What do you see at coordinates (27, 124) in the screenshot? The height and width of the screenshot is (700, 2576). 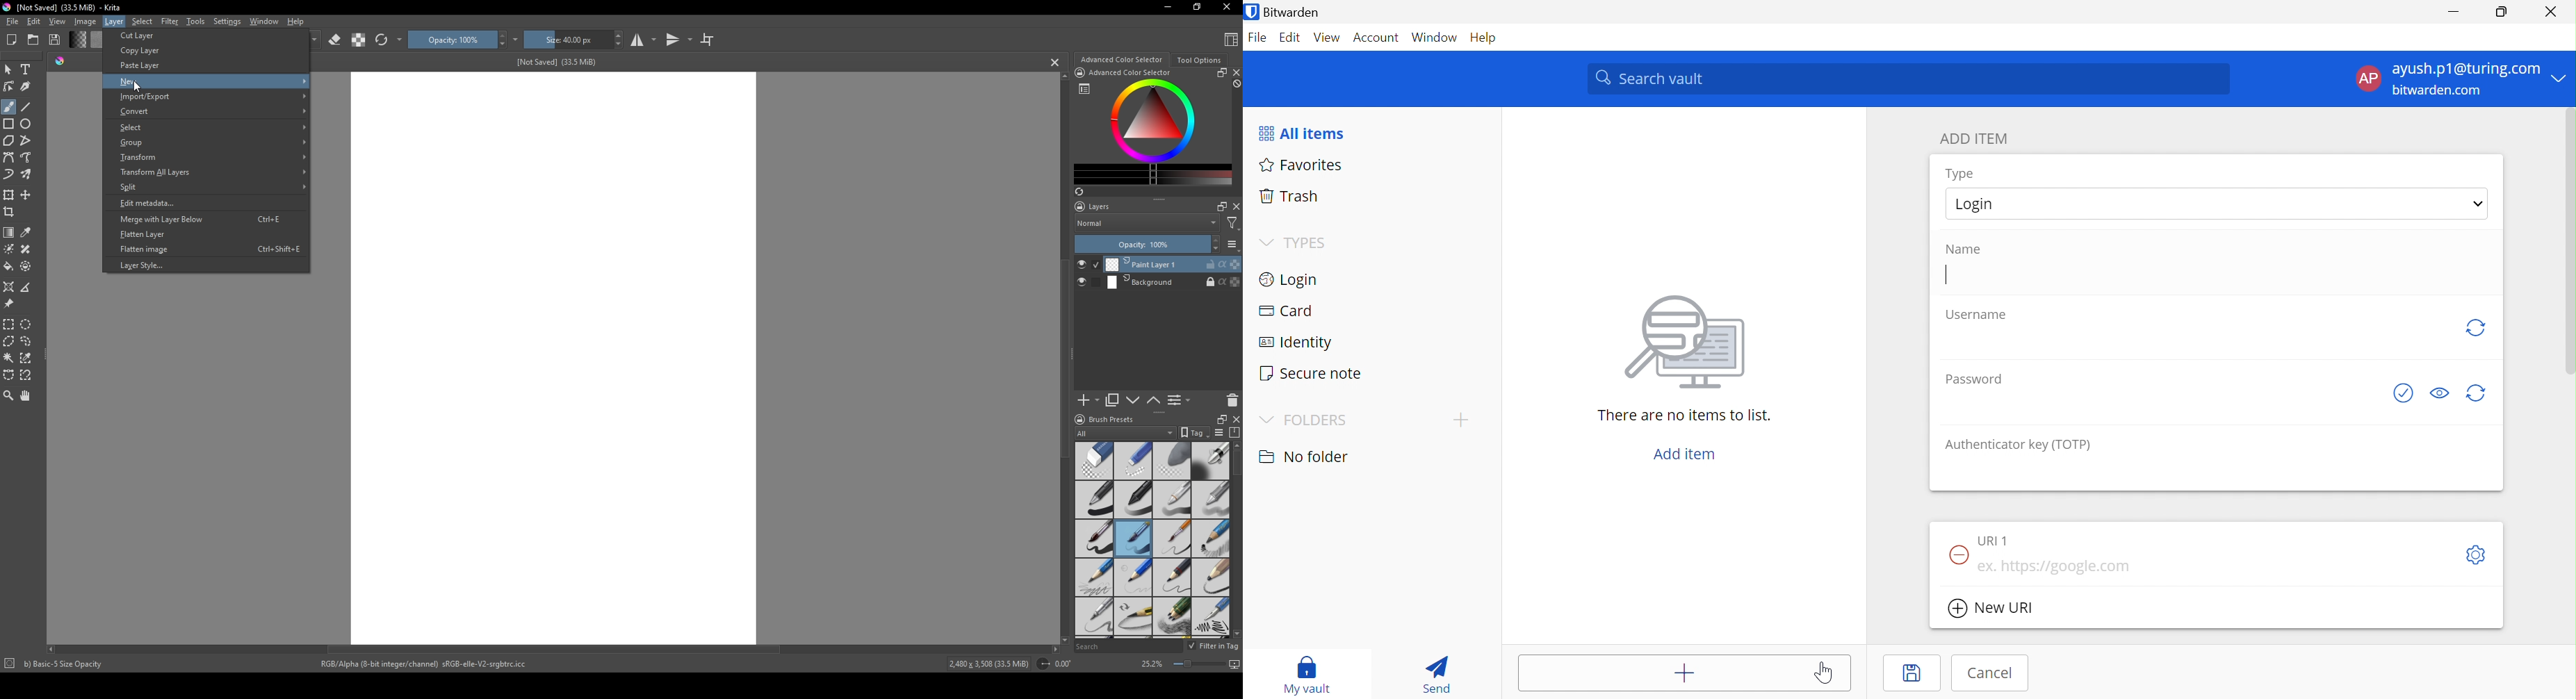 I see `ellipse` at bounding box center [27, 124].